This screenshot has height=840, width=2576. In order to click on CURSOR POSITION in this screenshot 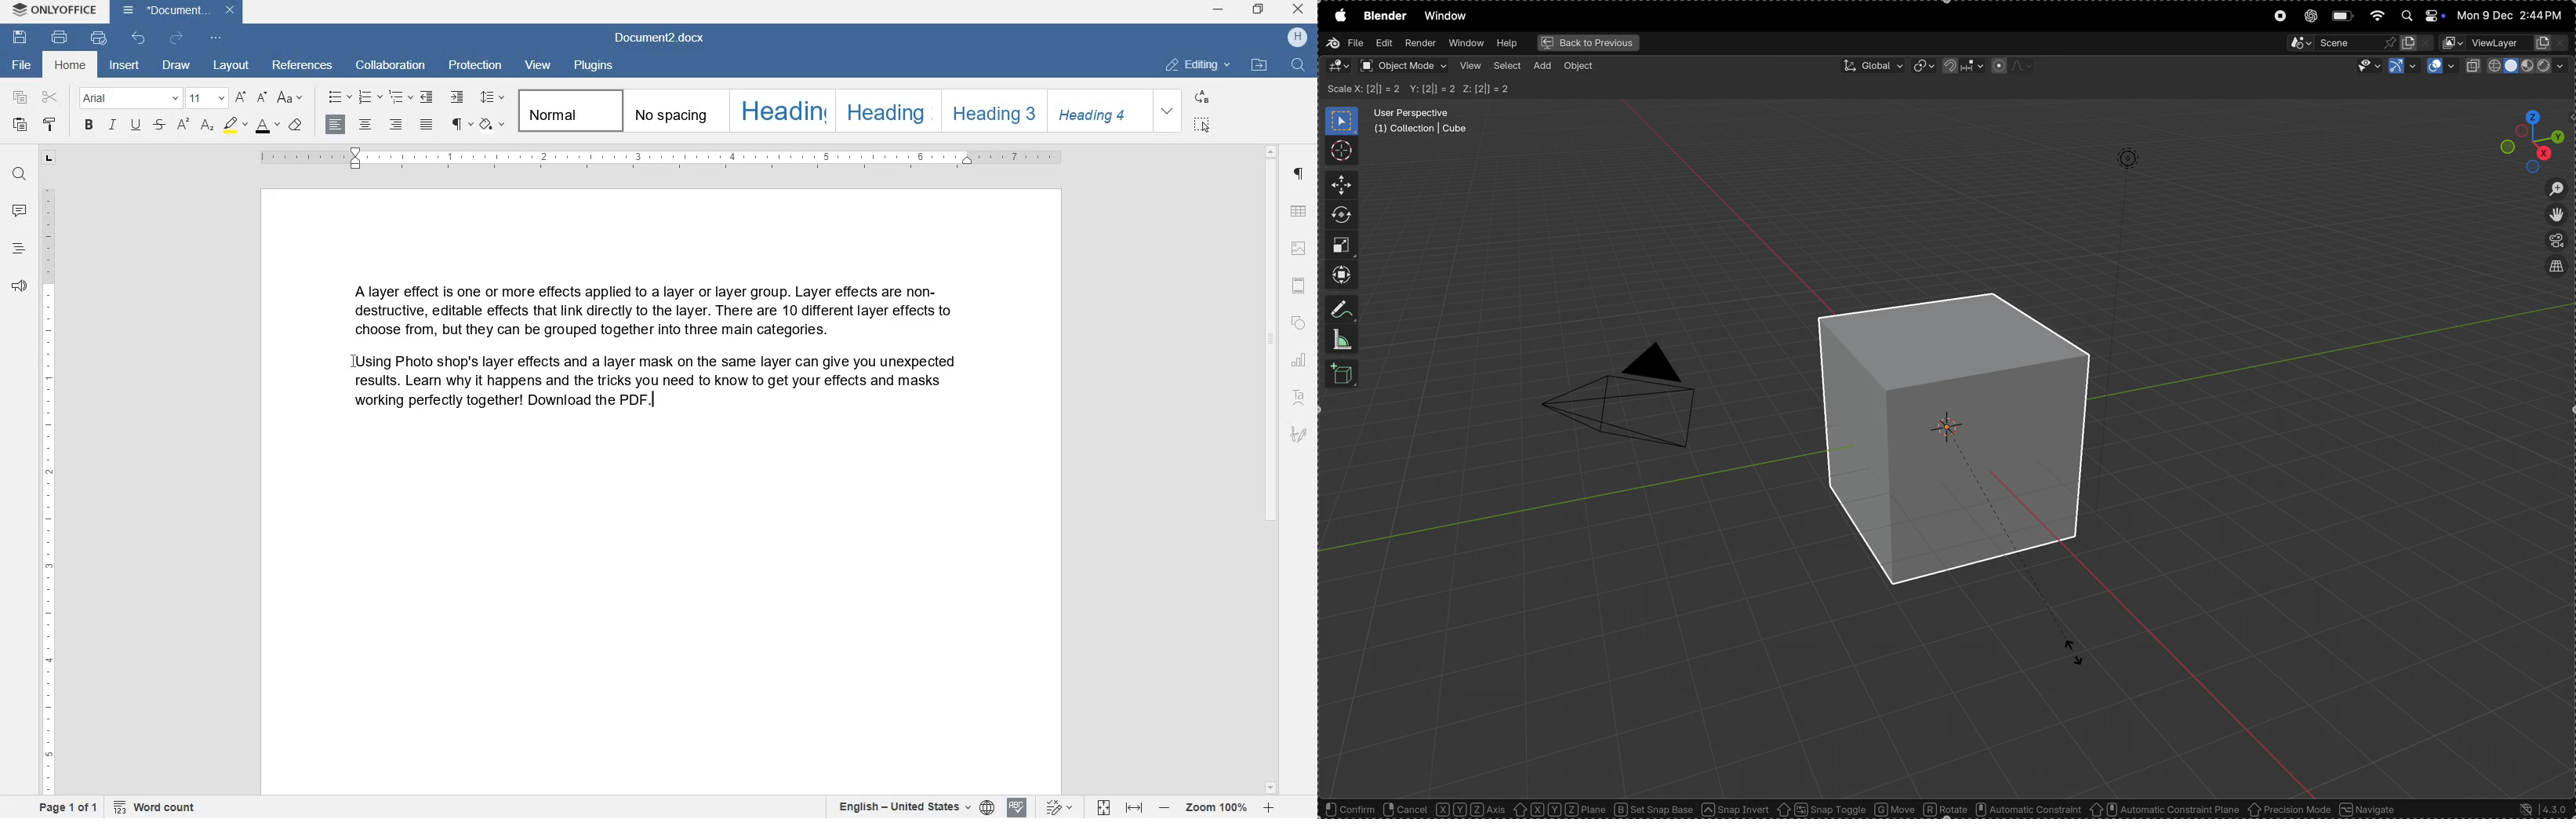, I will do `click(354, 365)`.